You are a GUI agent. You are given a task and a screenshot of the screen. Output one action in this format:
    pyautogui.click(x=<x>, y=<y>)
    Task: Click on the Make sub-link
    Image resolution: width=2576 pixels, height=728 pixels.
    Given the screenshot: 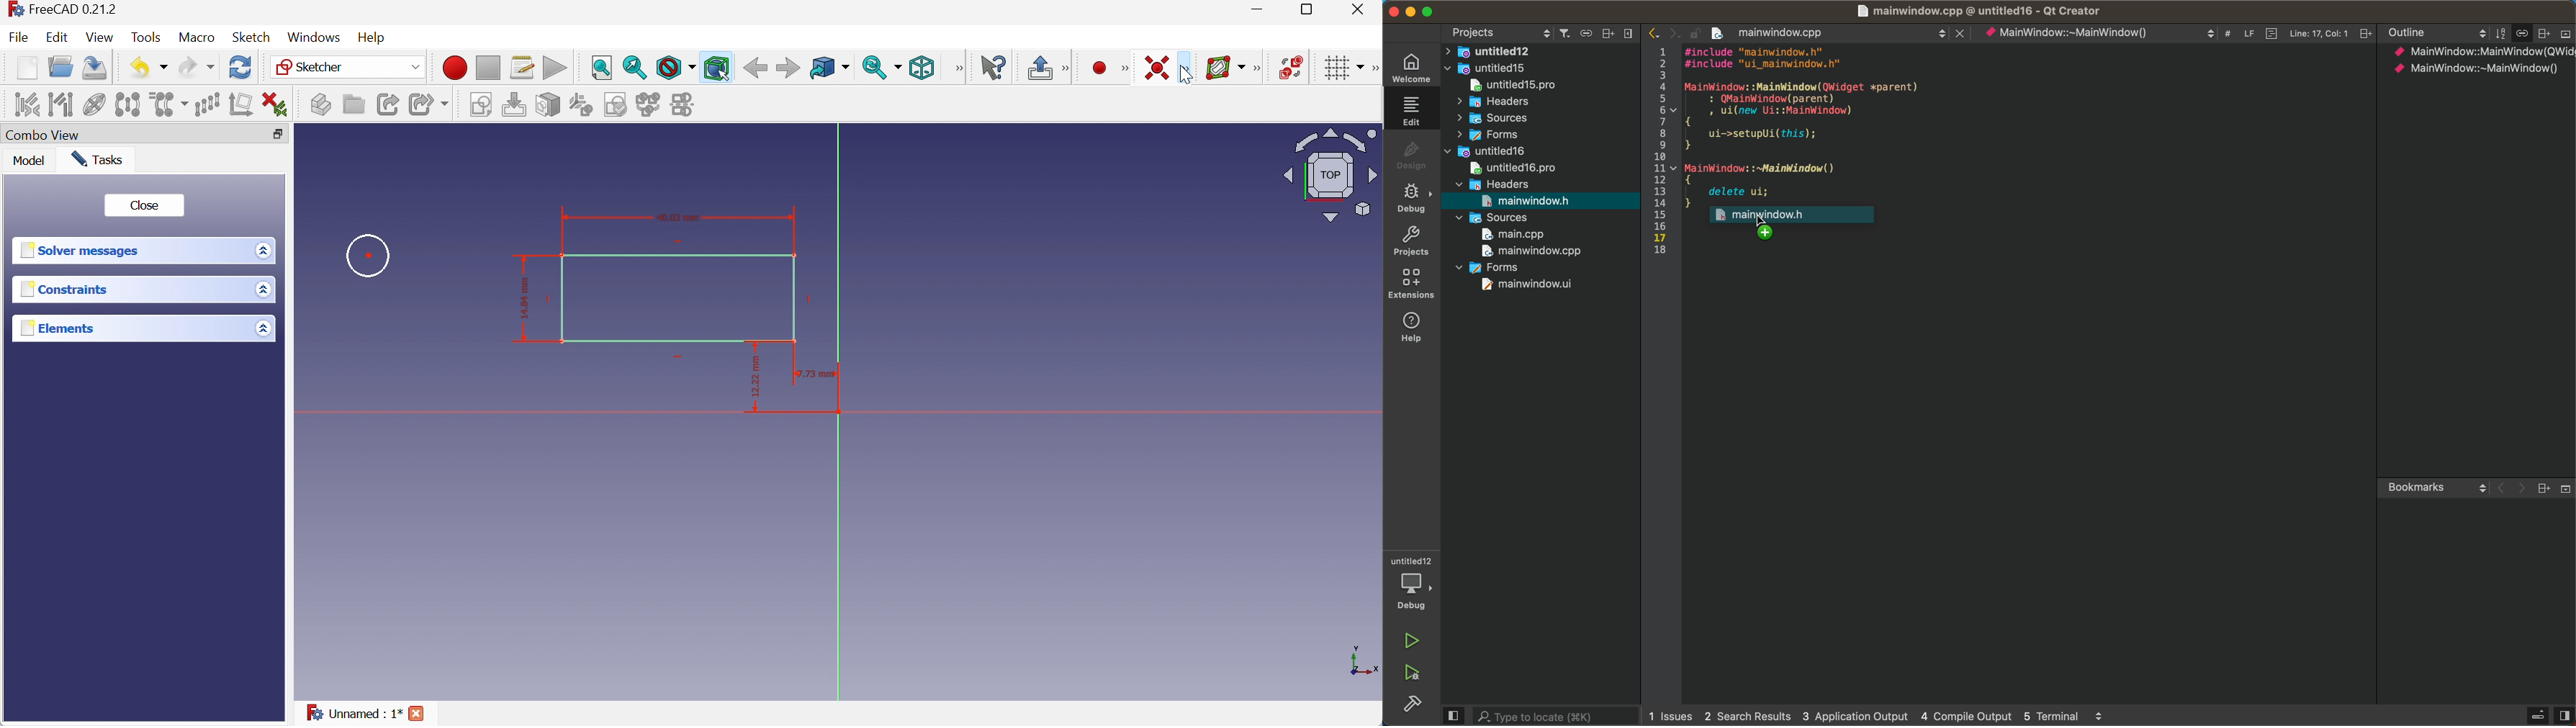 What is the action you would take?
    pyautogui.click(x=430, y=104)
    